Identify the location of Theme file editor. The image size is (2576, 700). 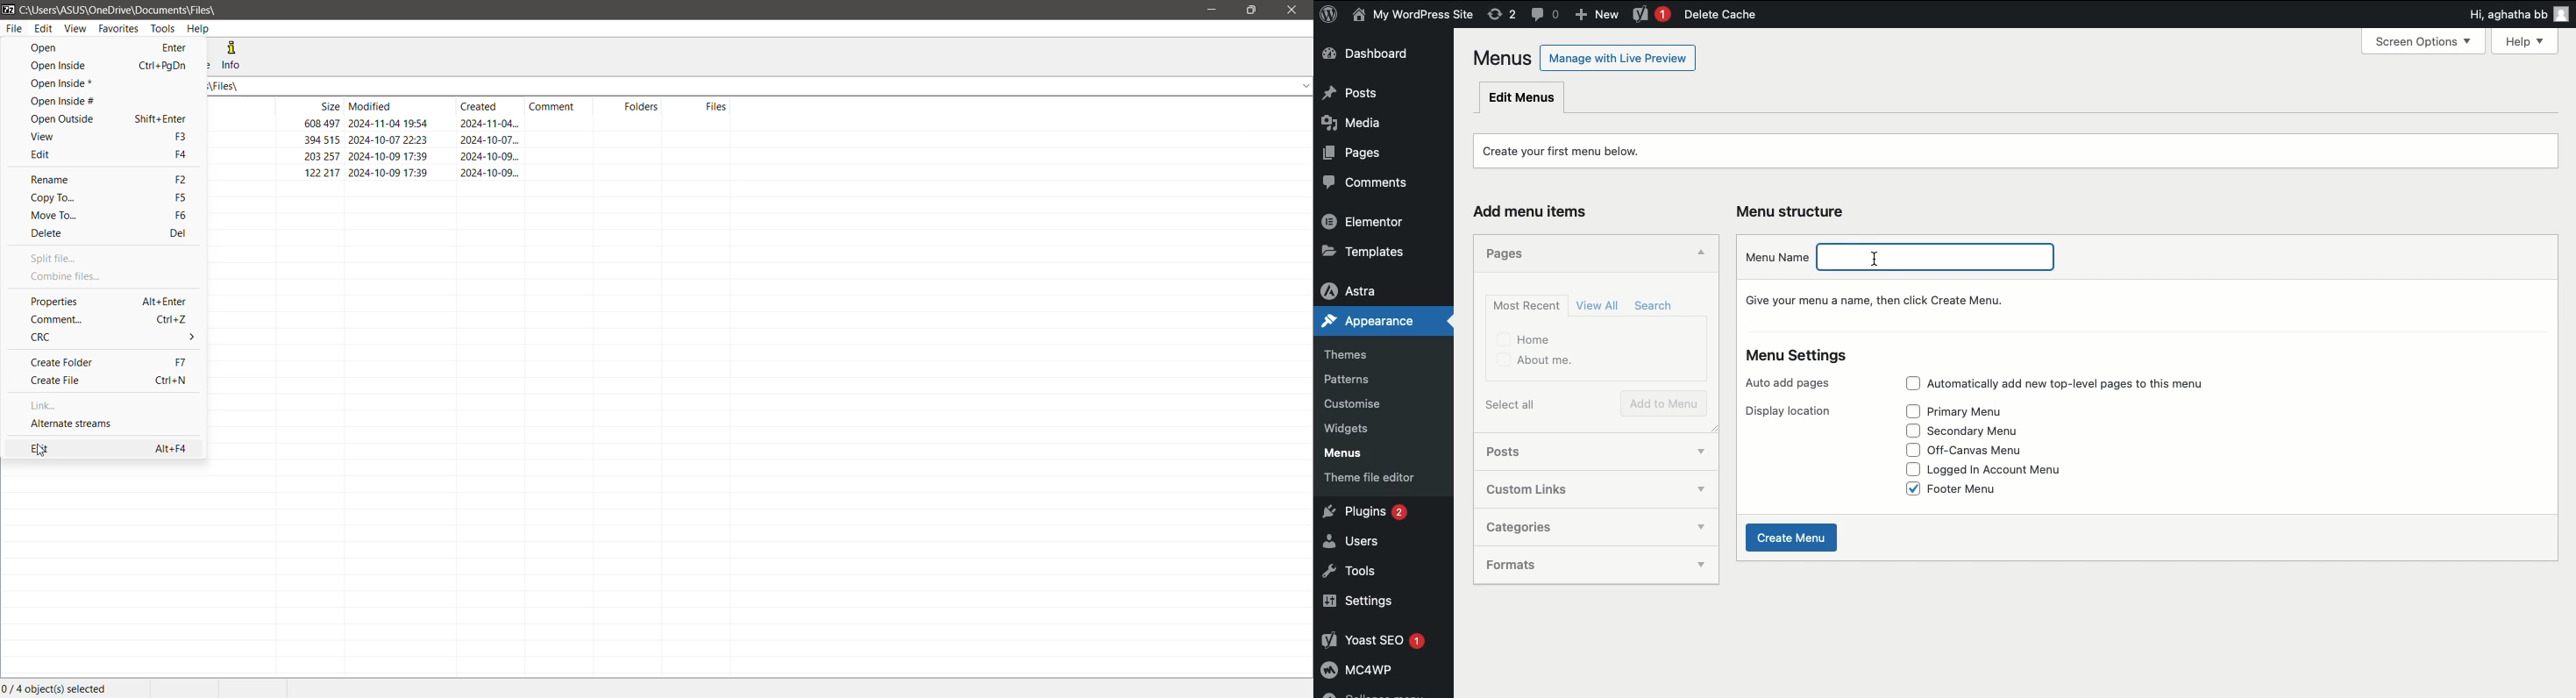
(1384, 481).